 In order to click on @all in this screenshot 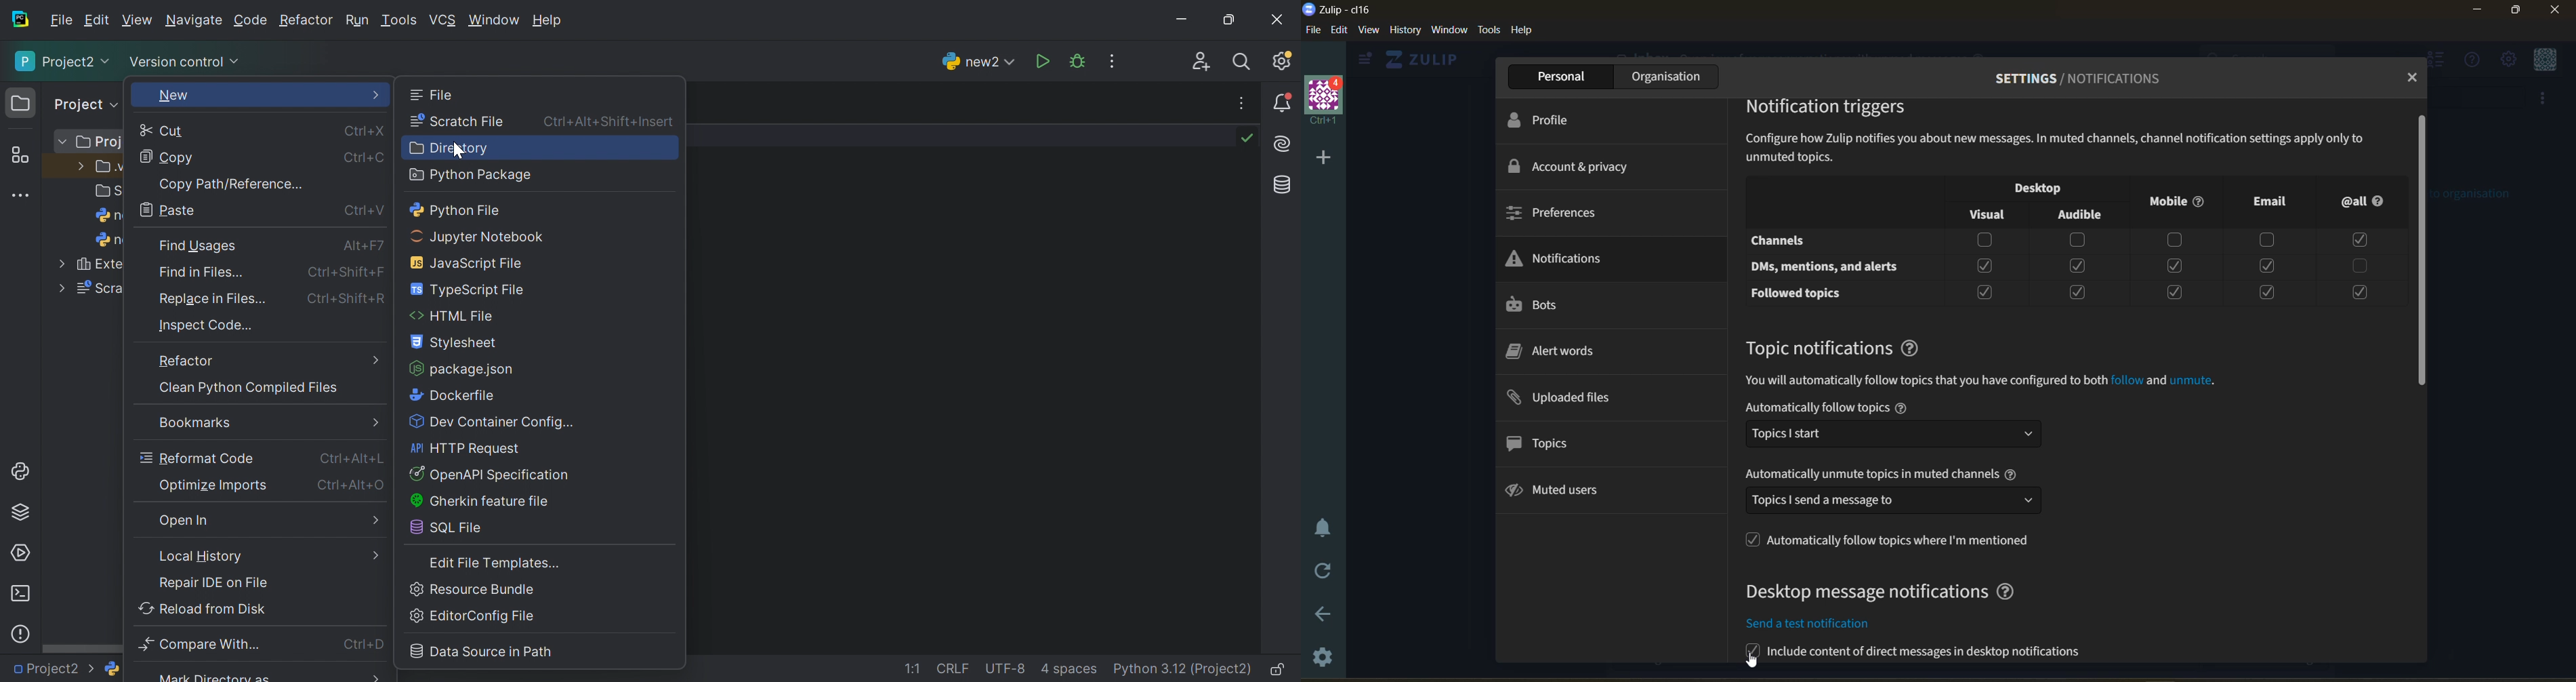, I will do `click(2368, 203)`.